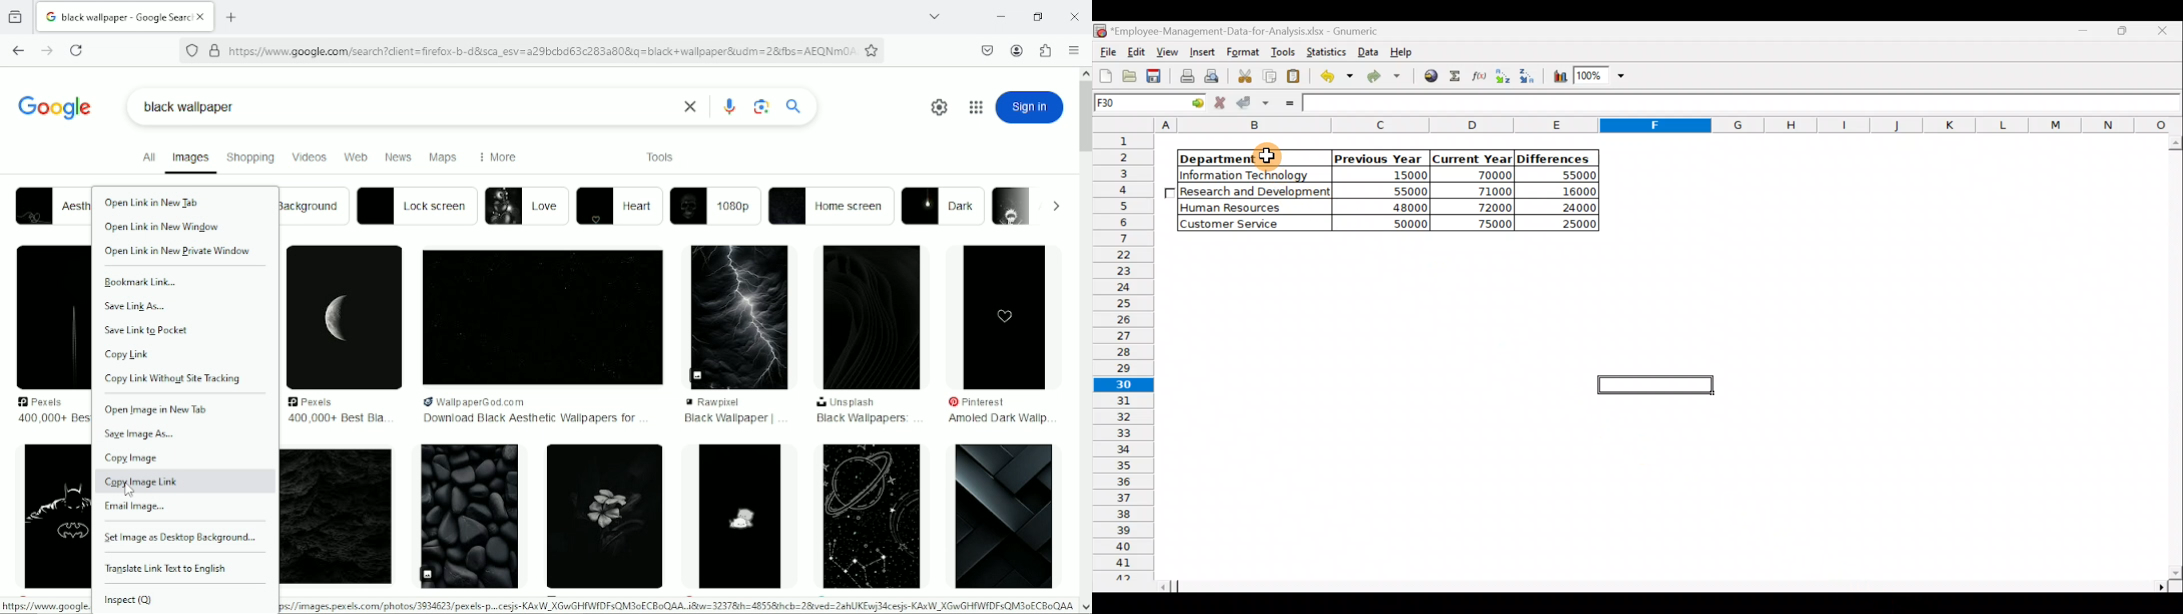  I want to click on background, so click(314, 206).